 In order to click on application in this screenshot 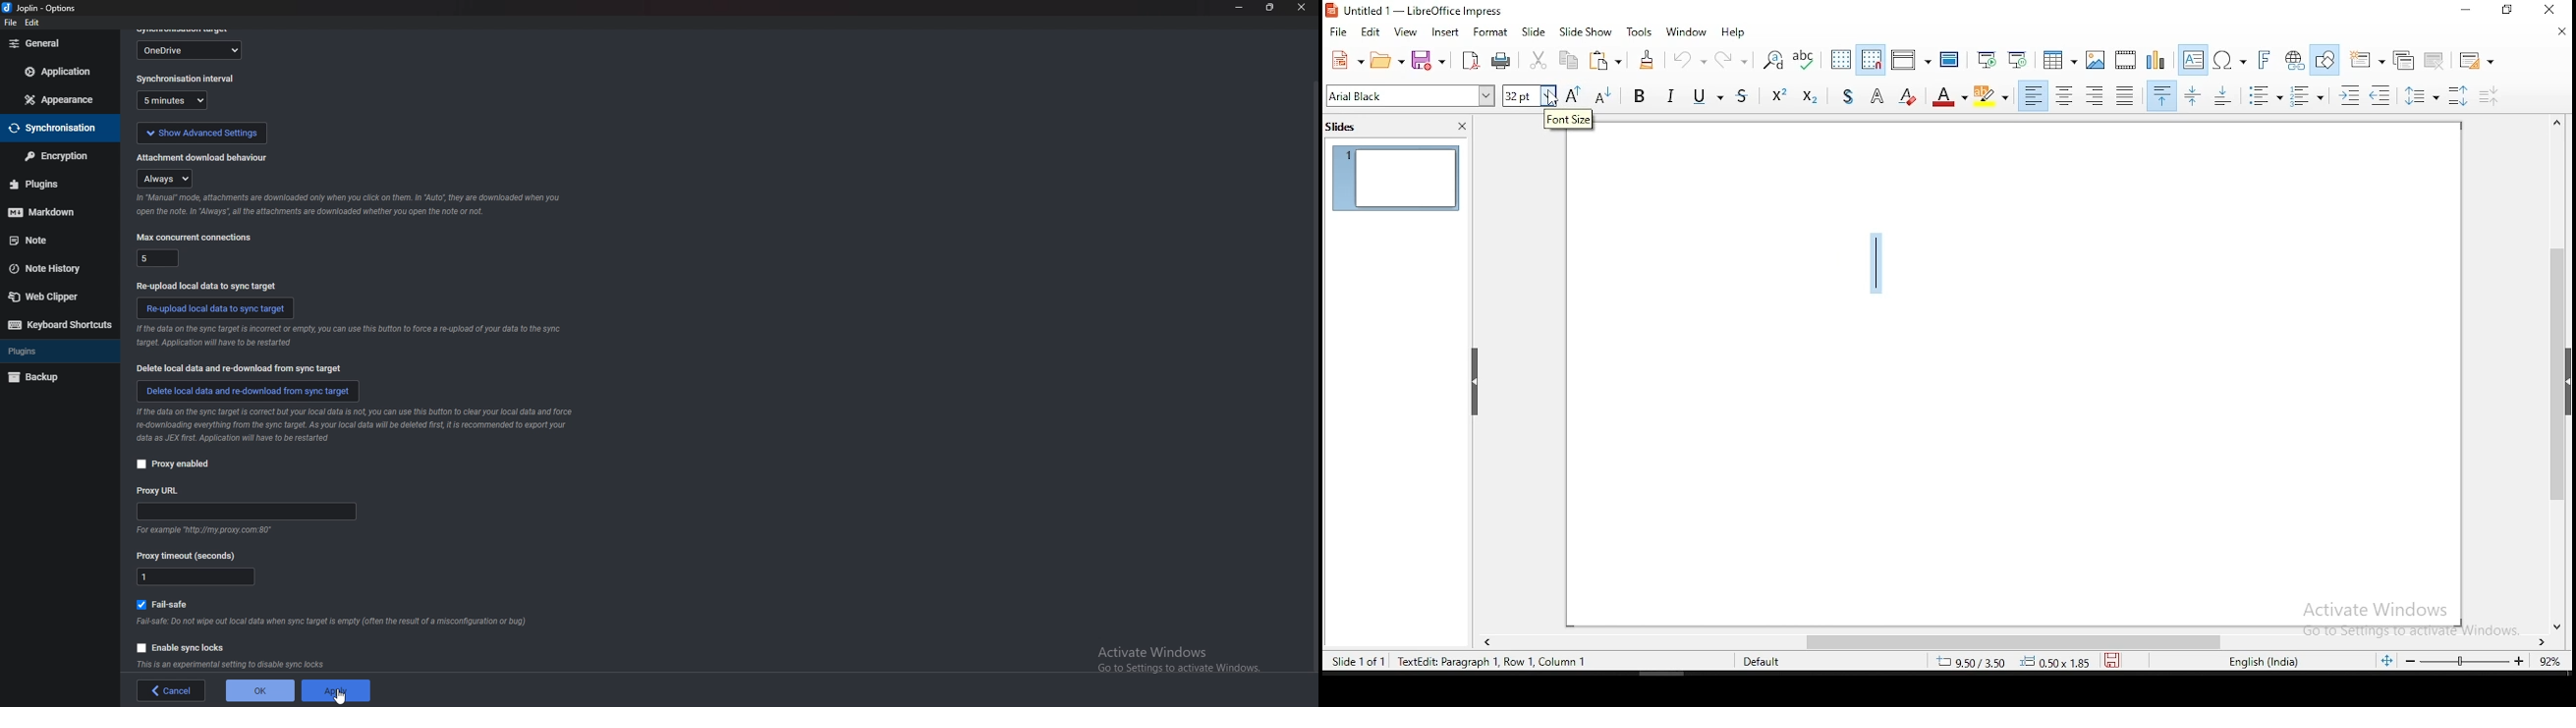, I will do `click(60, 73)`.